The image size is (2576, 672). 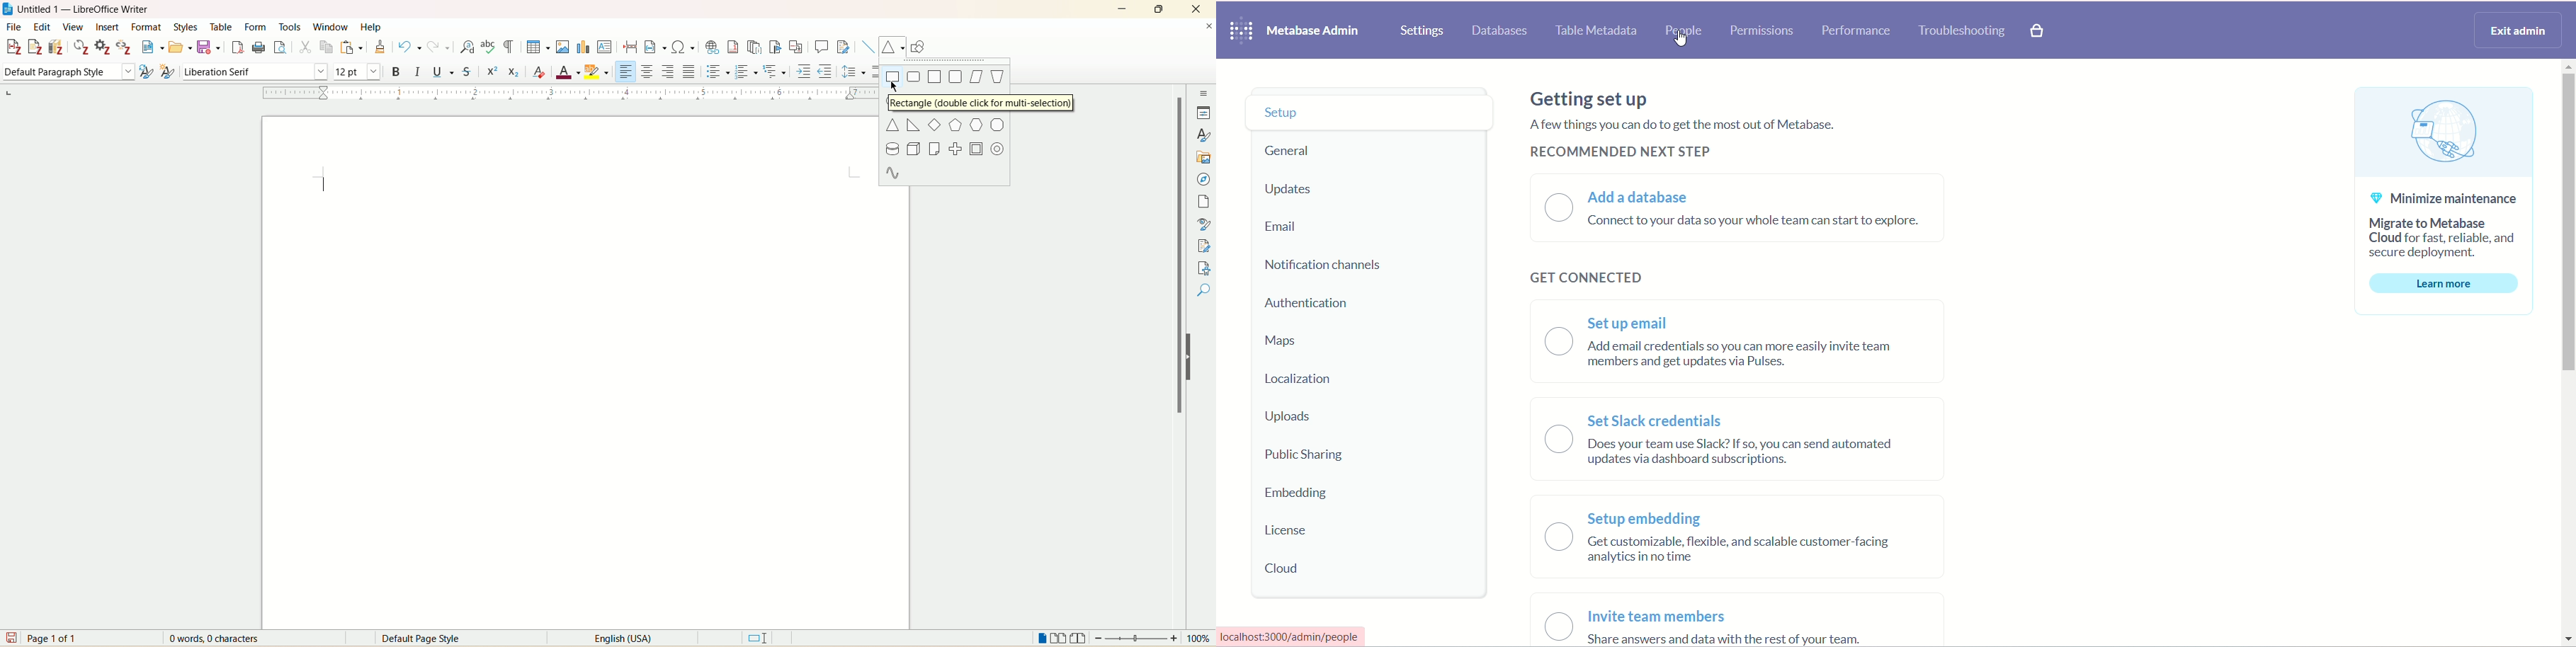 What do you see at coordinates (380, 47) in the screenshot?
I see `clone formatting` at bounding box center [380, 47].